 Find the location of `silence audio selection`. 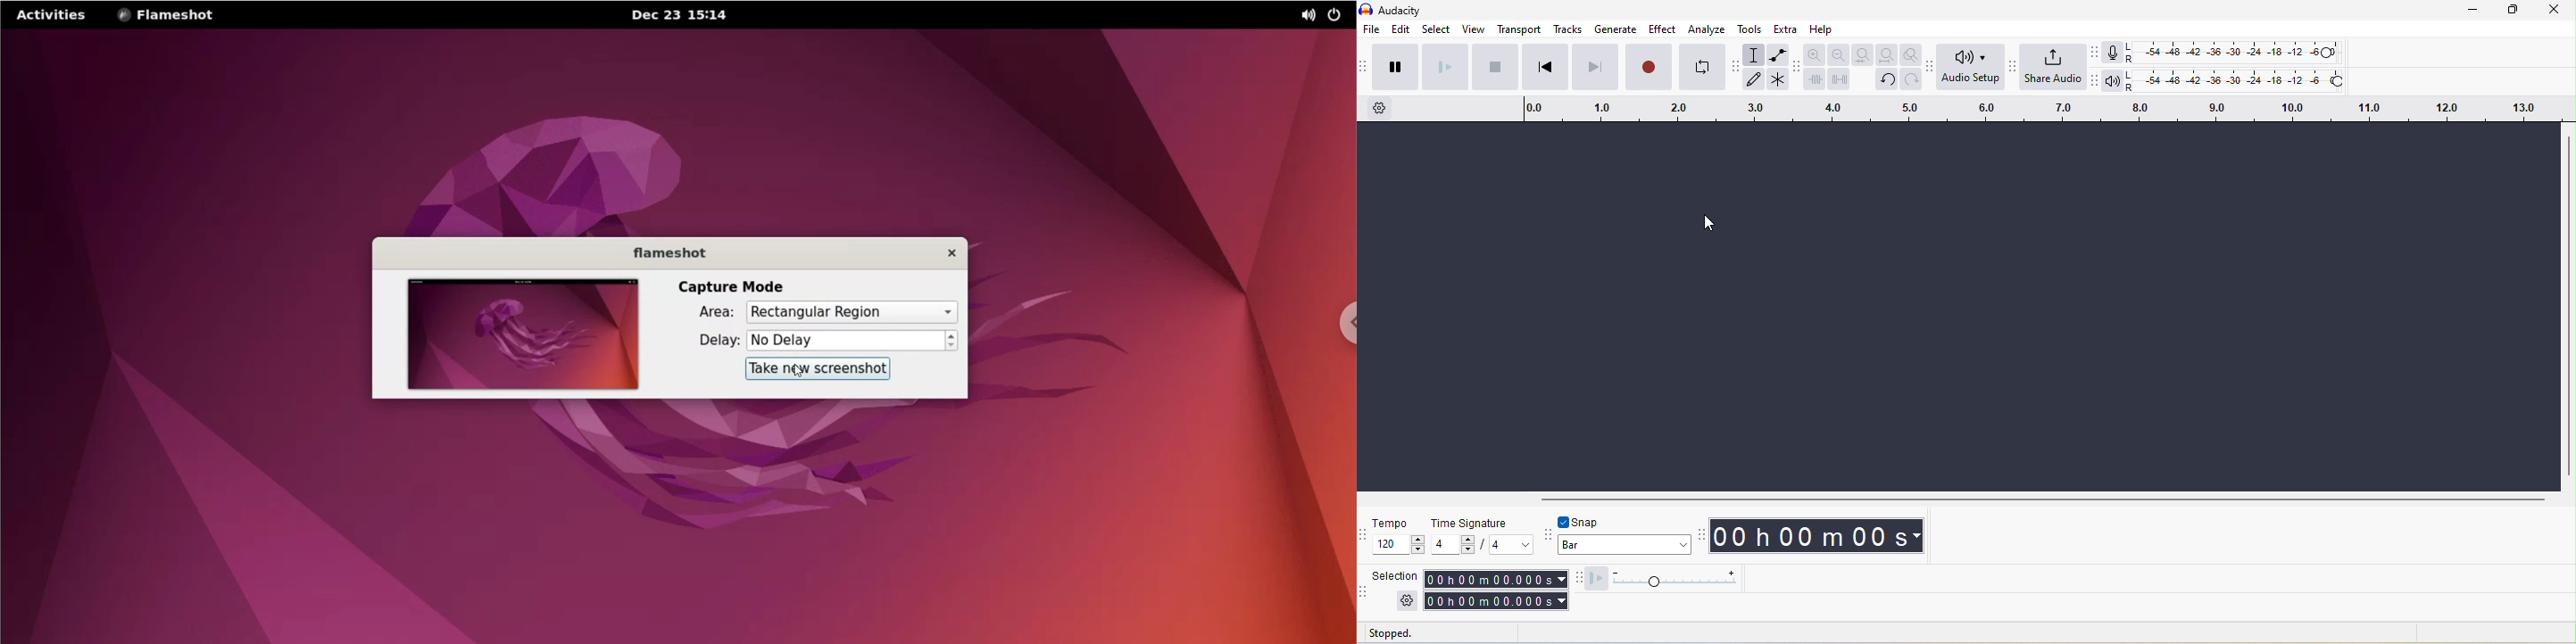

silence audio selection is located at coordinates (1838, 80).